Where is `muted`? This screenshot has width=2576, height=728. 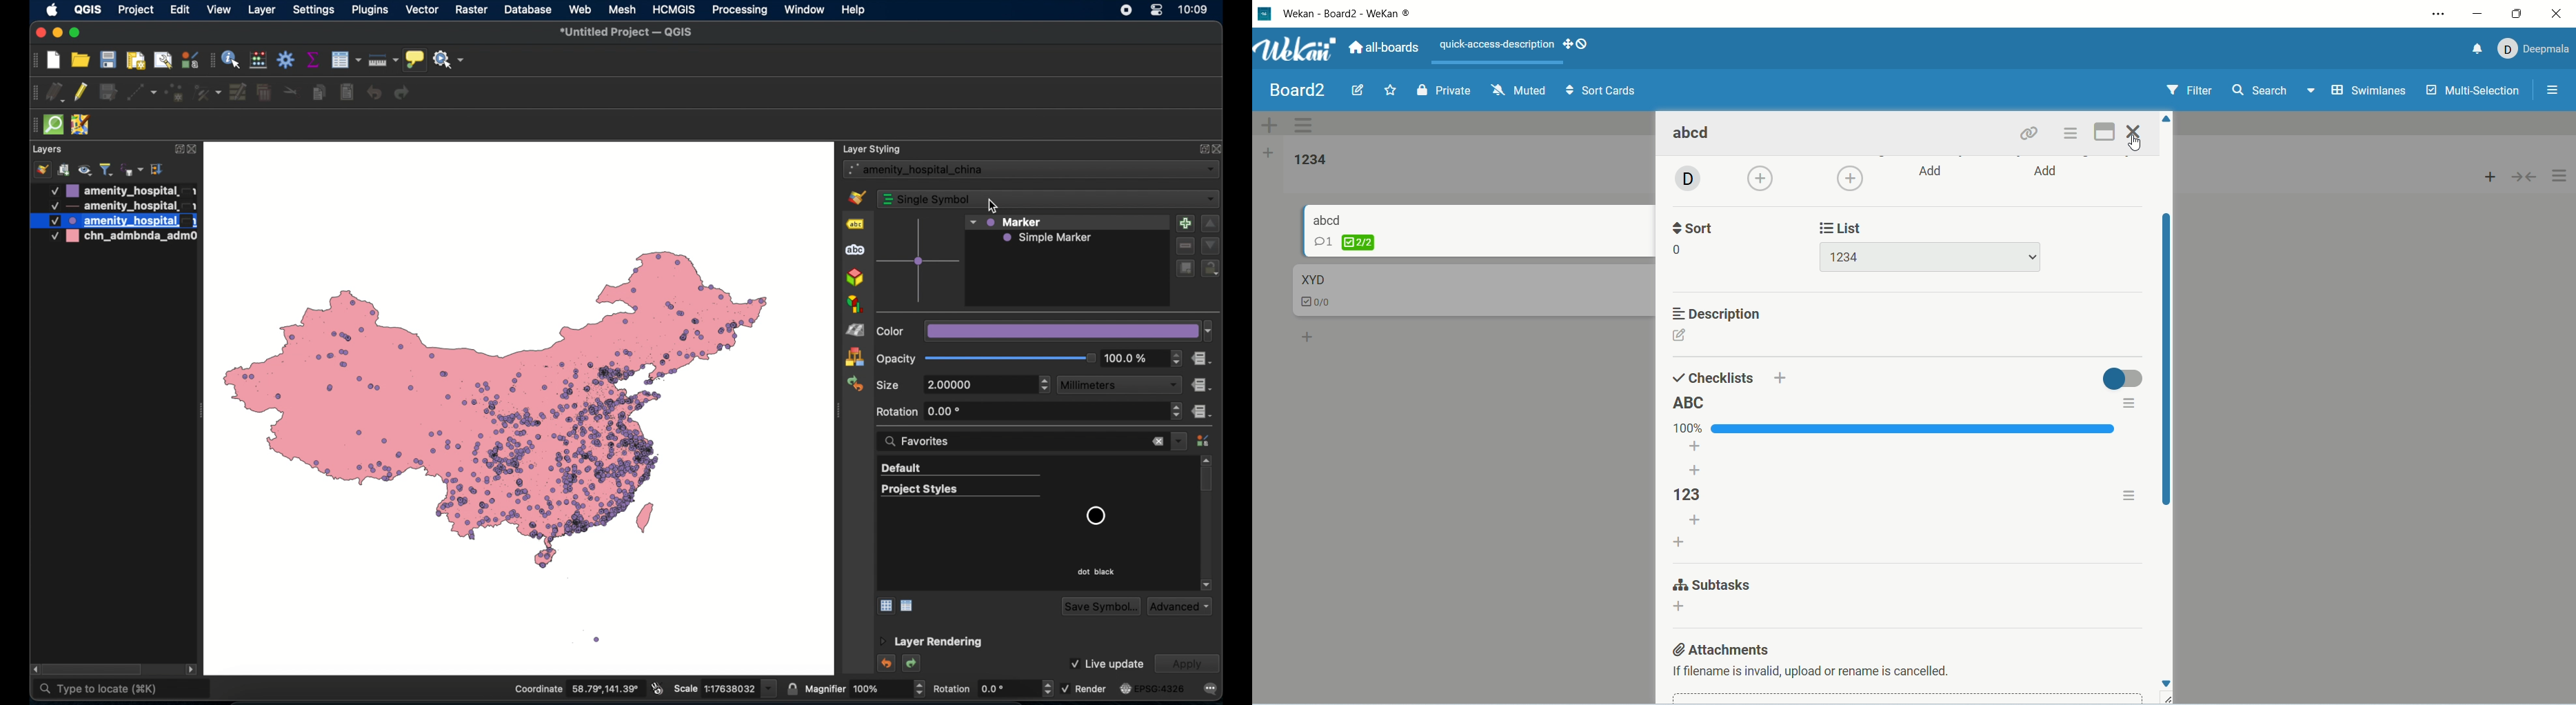
muted is located at coordinates (1520, 90).